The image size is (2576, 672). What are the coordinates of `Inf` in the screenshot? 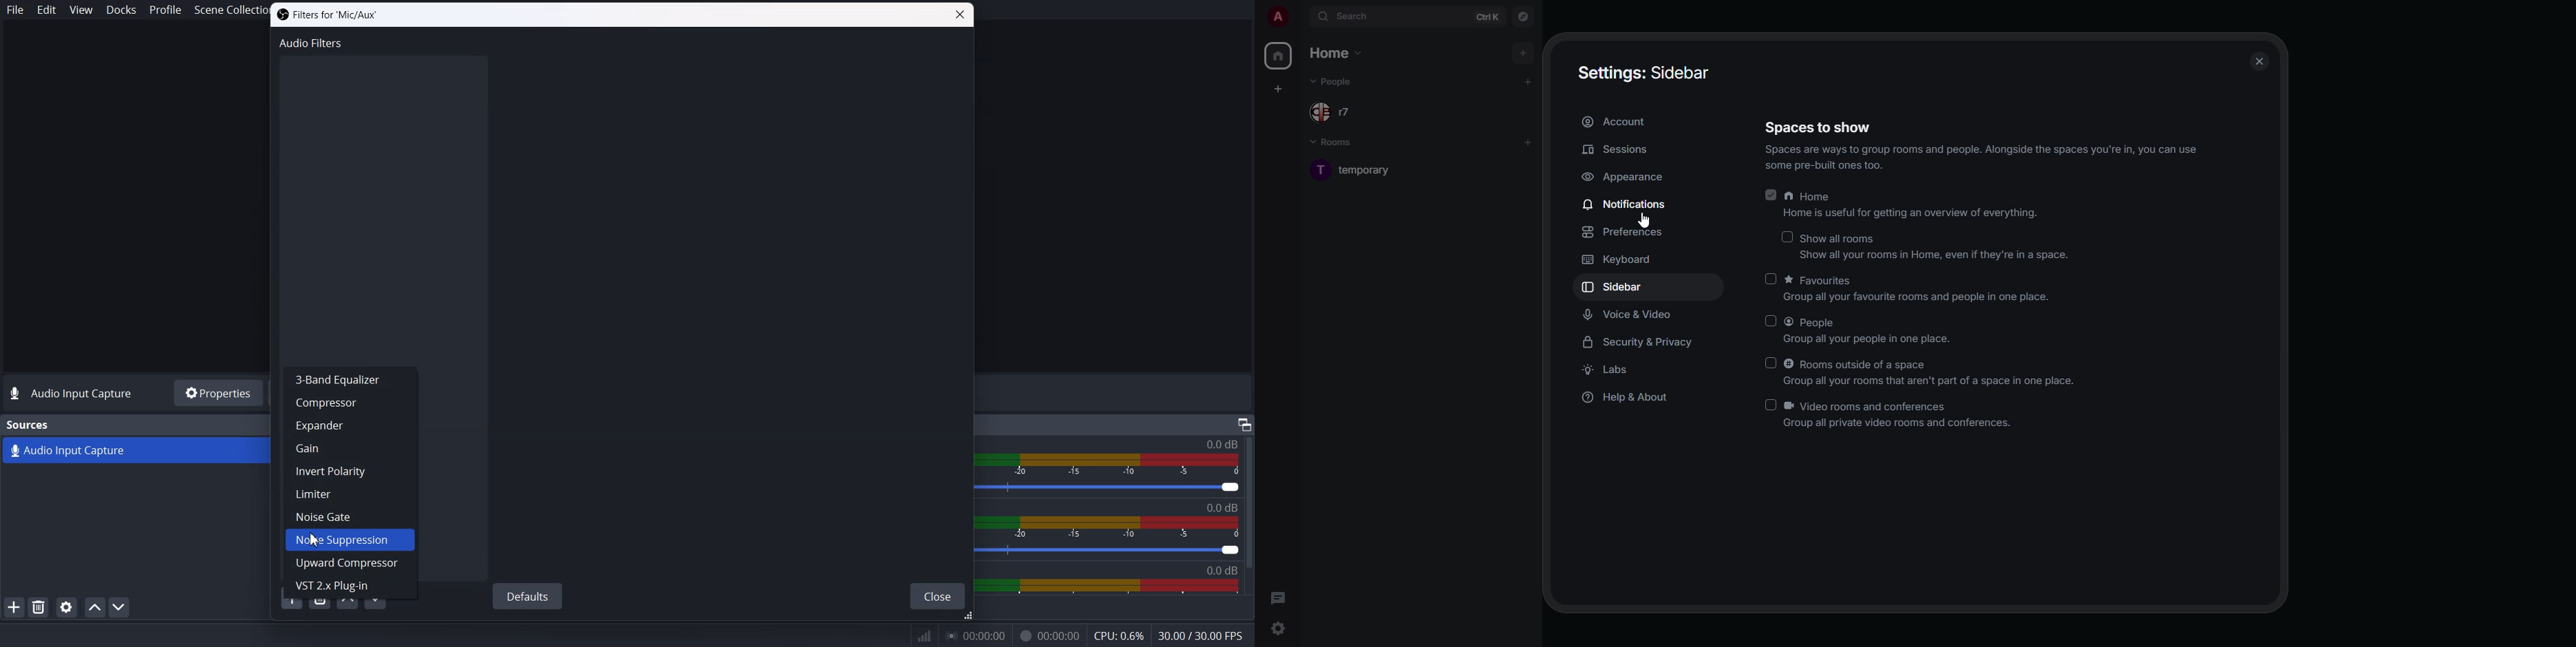 It's located at (925, 637).